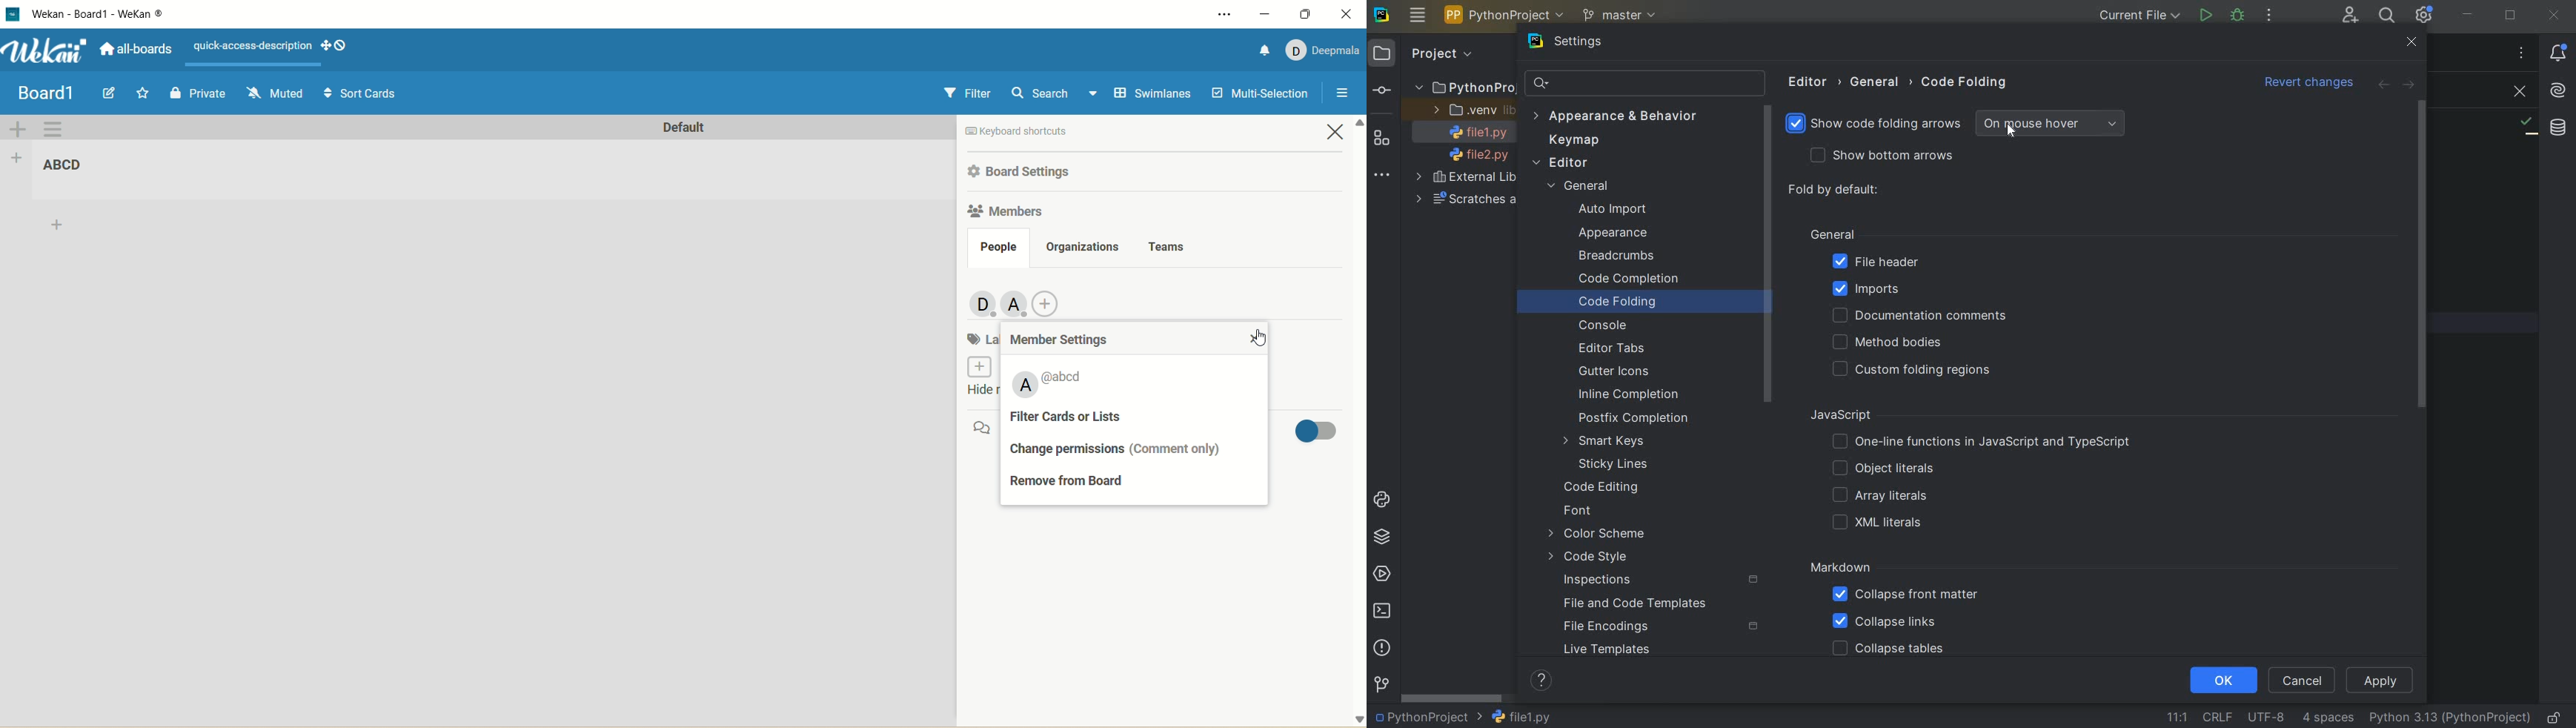 This screenshot has width=2576, height=728. What do you see at coordinates (15, 14) in the screenshot?
I see `logo` at bounding box center [15, 14].